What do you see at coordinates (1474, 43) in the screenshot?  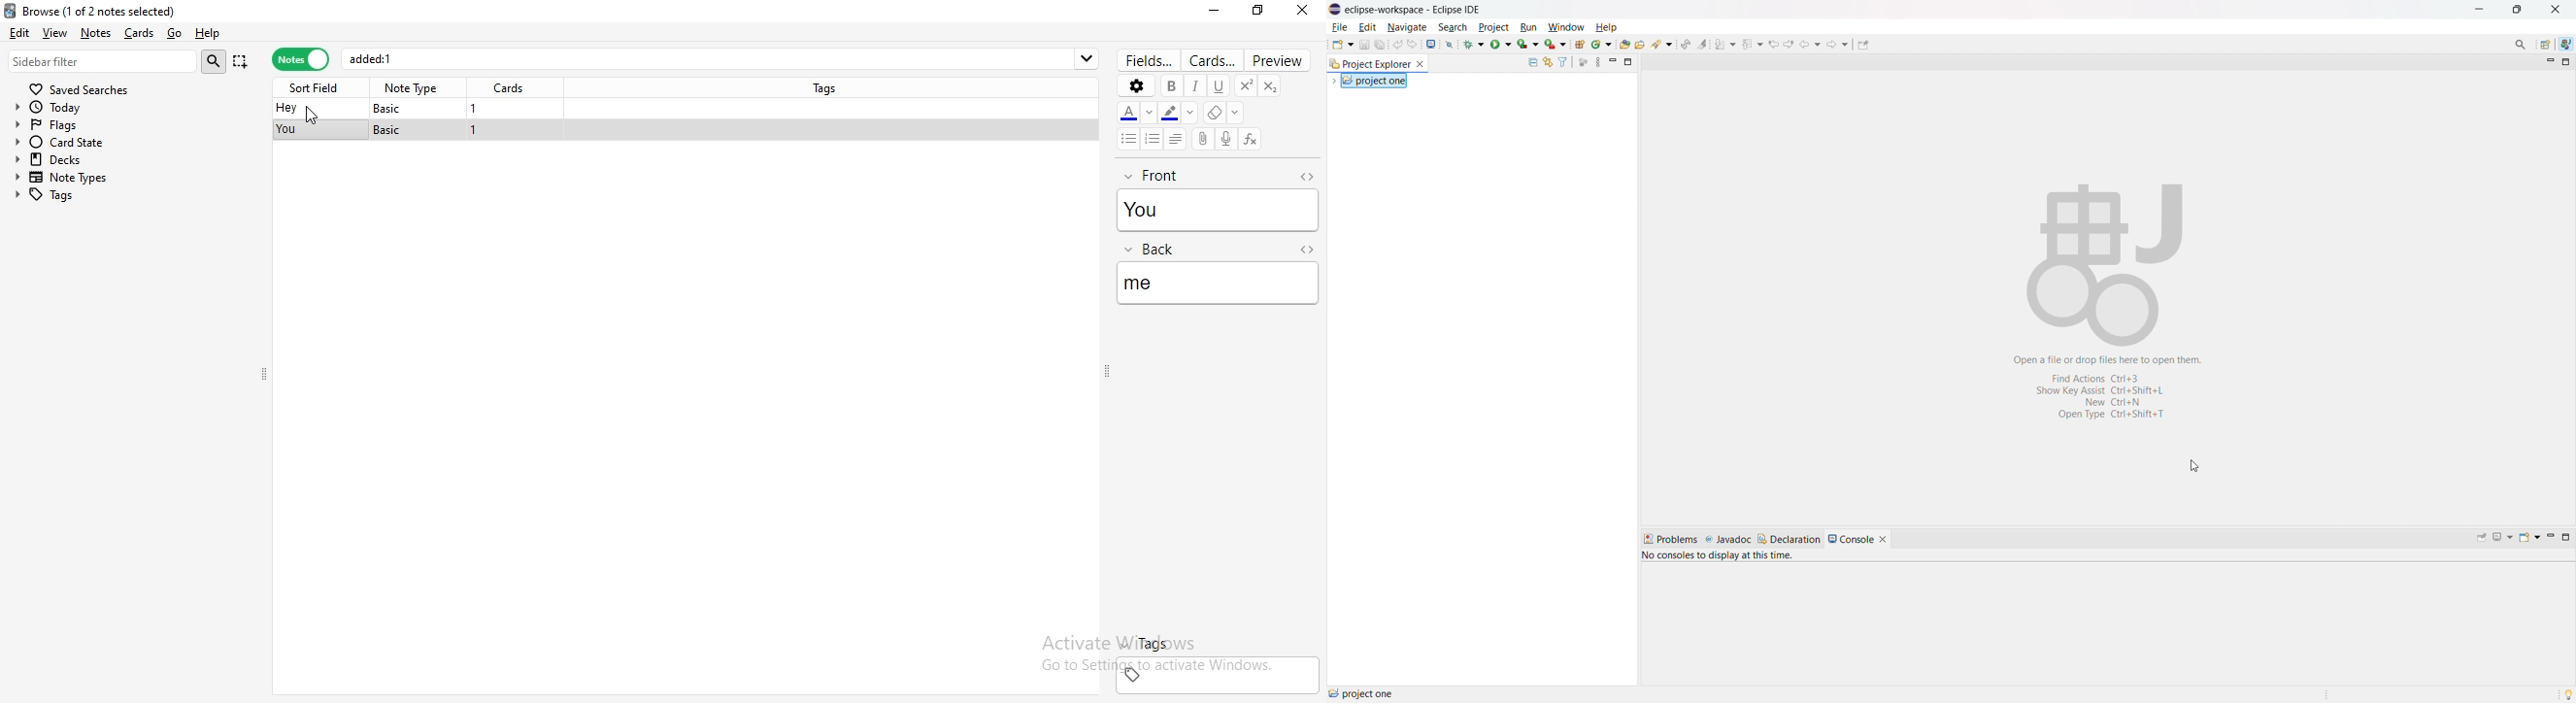 I see `debug` at bounding box center [1474, 43].